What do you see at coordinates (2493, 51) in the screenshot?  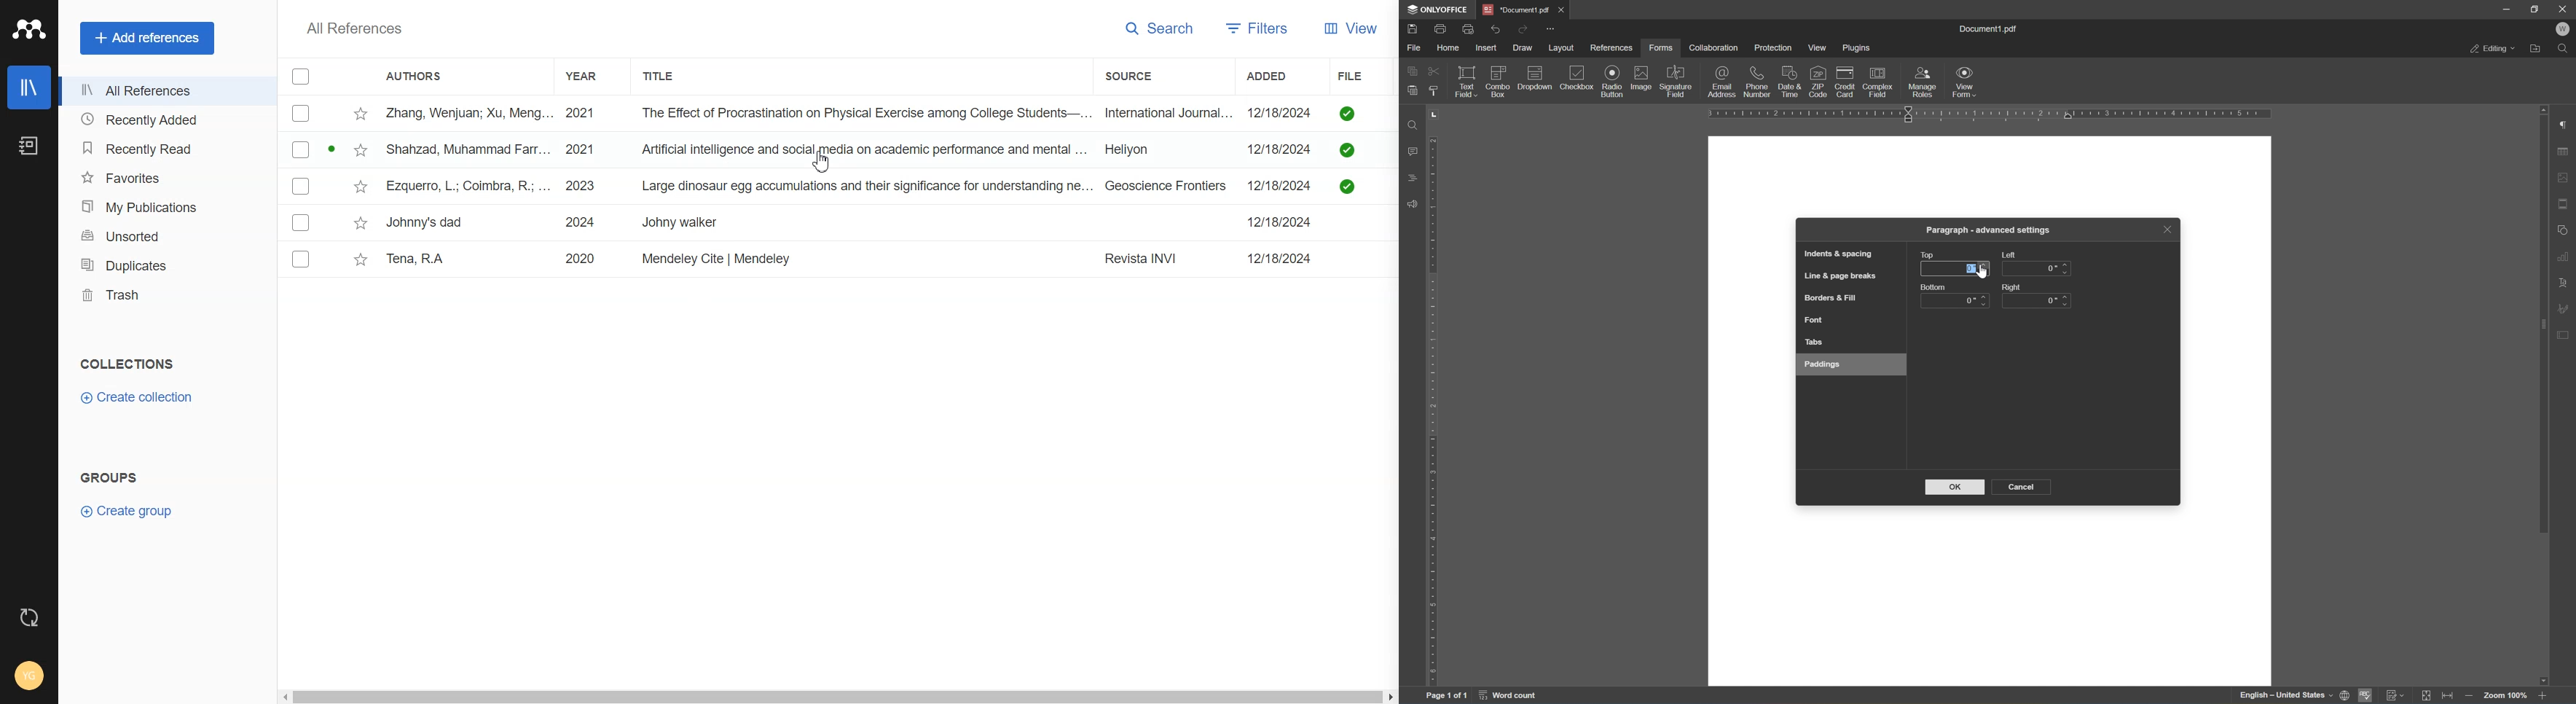 I see `editing` at bounding box center [2493, 51].